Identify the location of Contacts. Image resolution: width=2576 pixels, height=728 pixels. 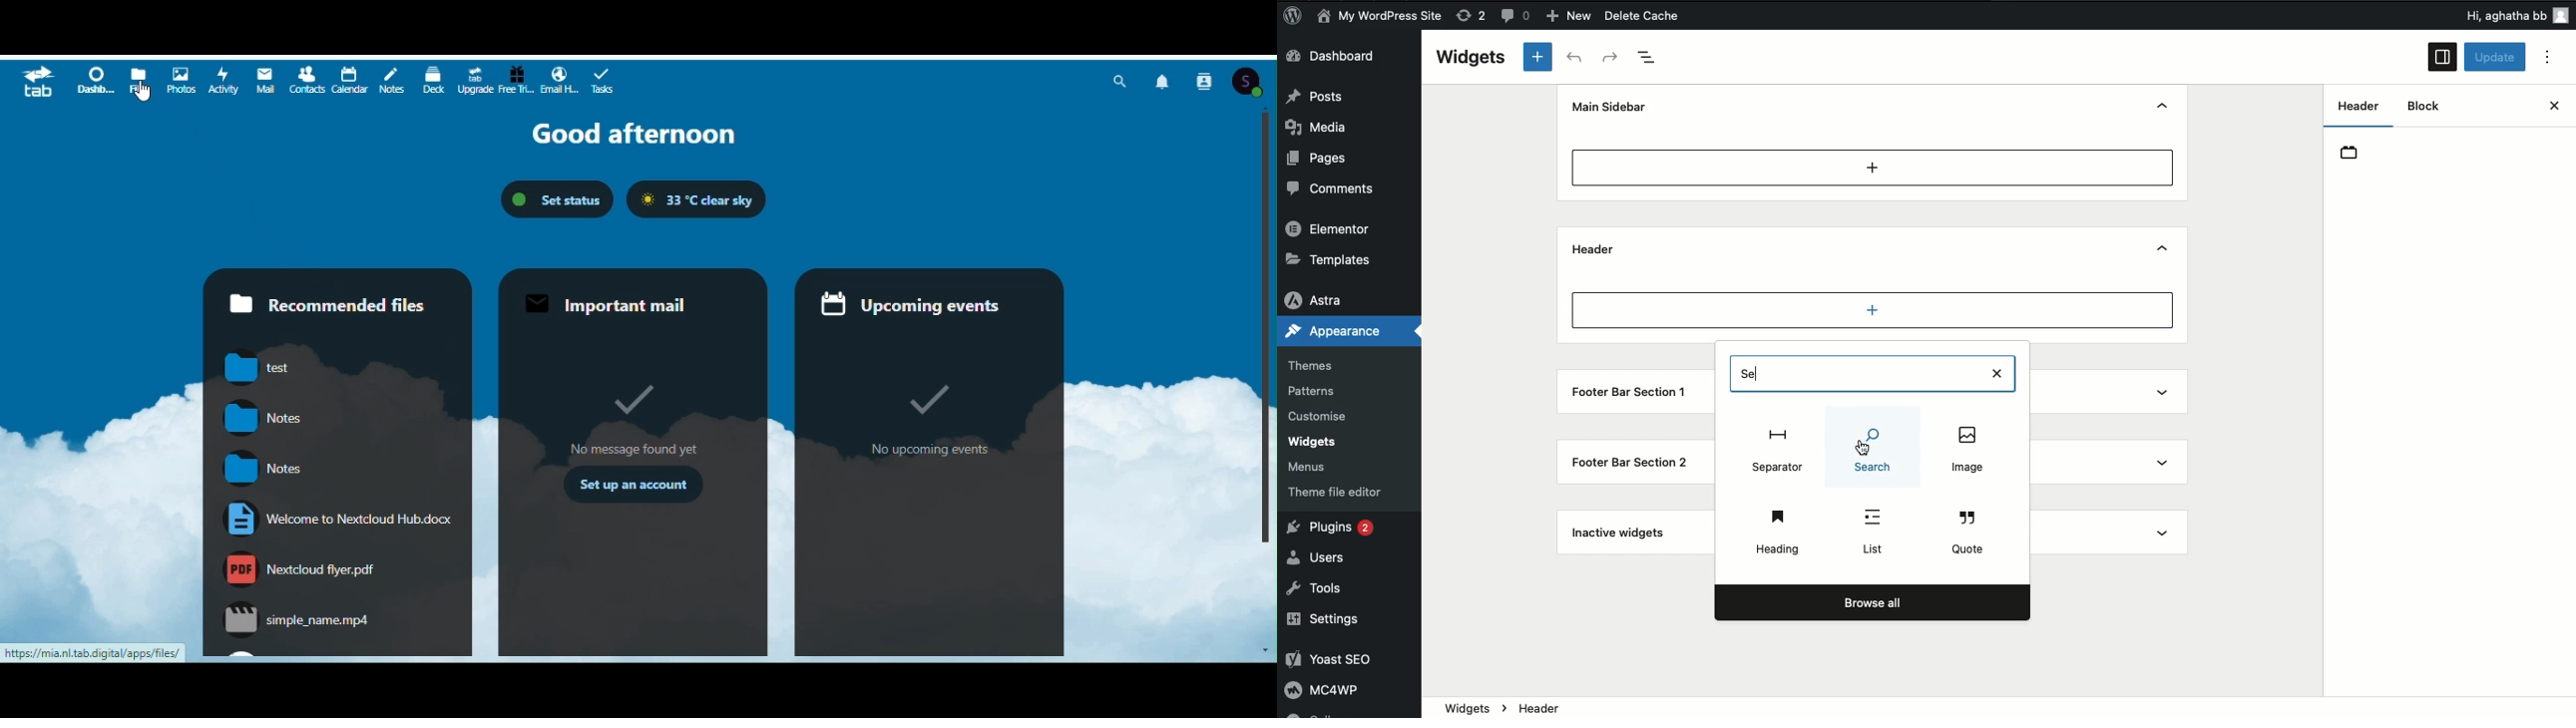
(303, 80).